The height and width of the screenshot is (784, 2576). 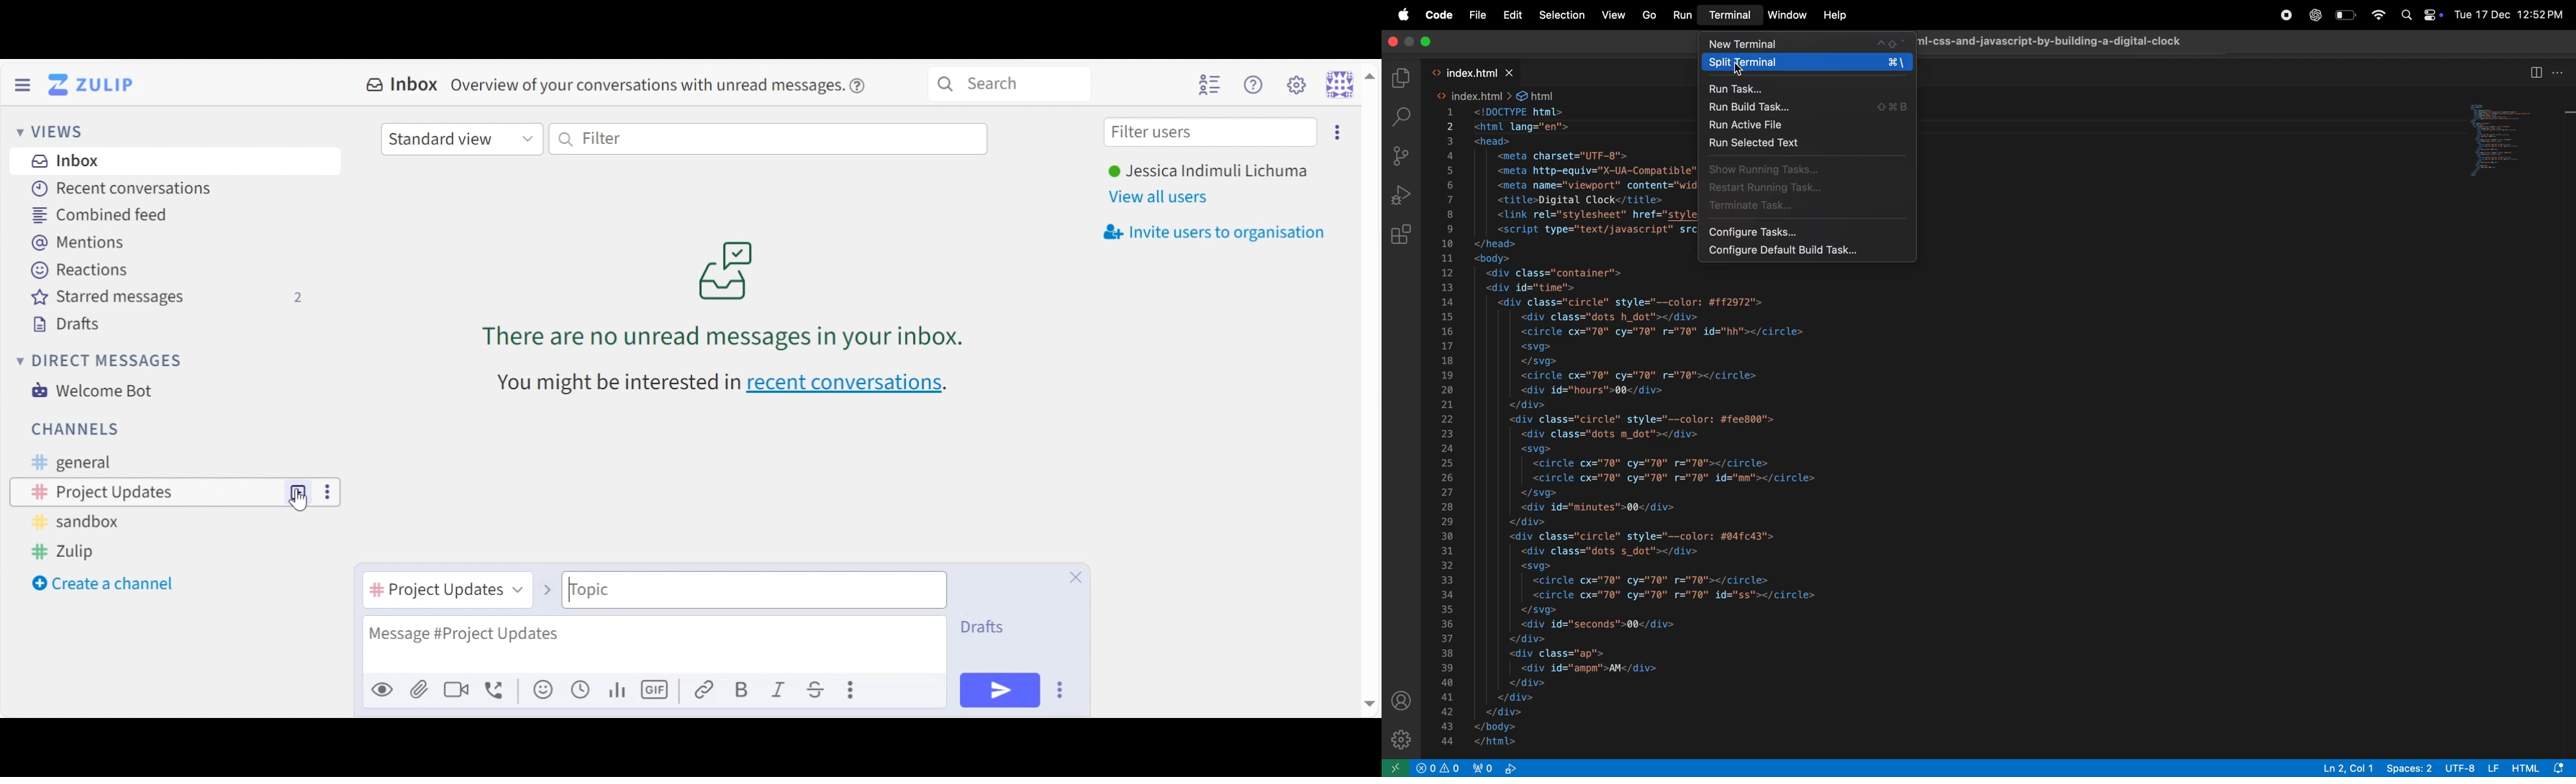 I want to click on Views, so click(x=55, y=132).